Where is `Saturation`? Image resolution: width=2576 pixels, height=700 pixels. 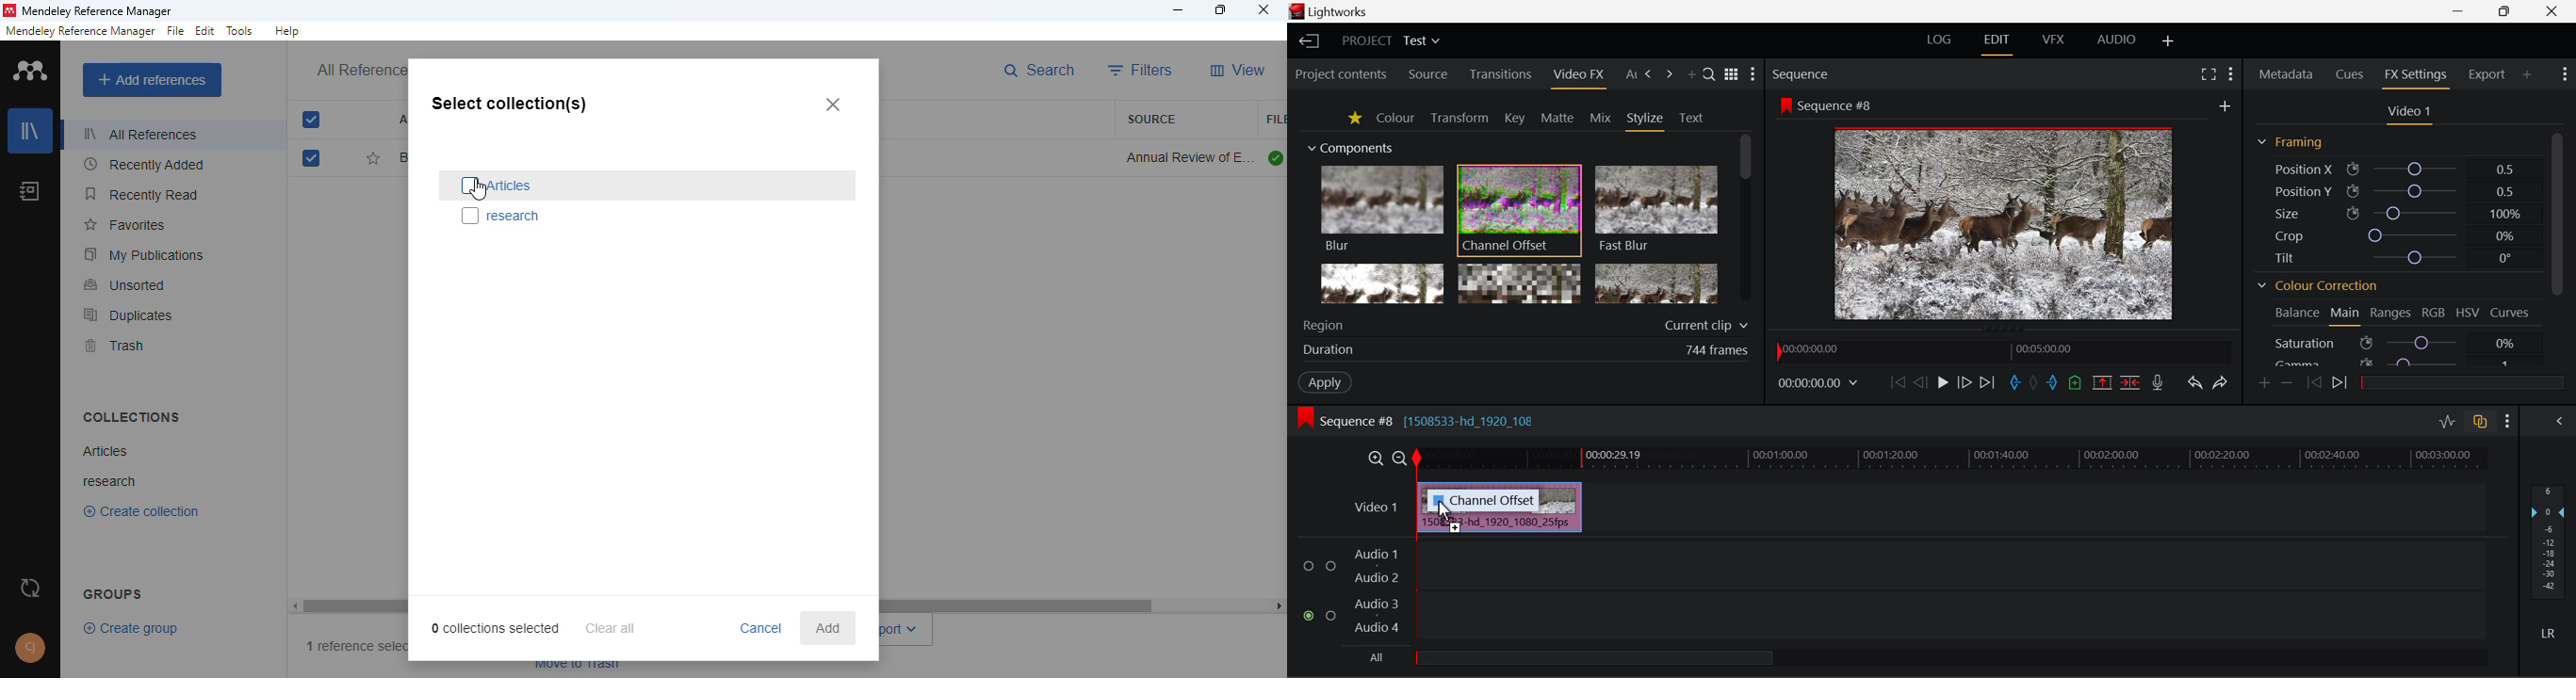
Saturation is located at coordinates (2395, 342).